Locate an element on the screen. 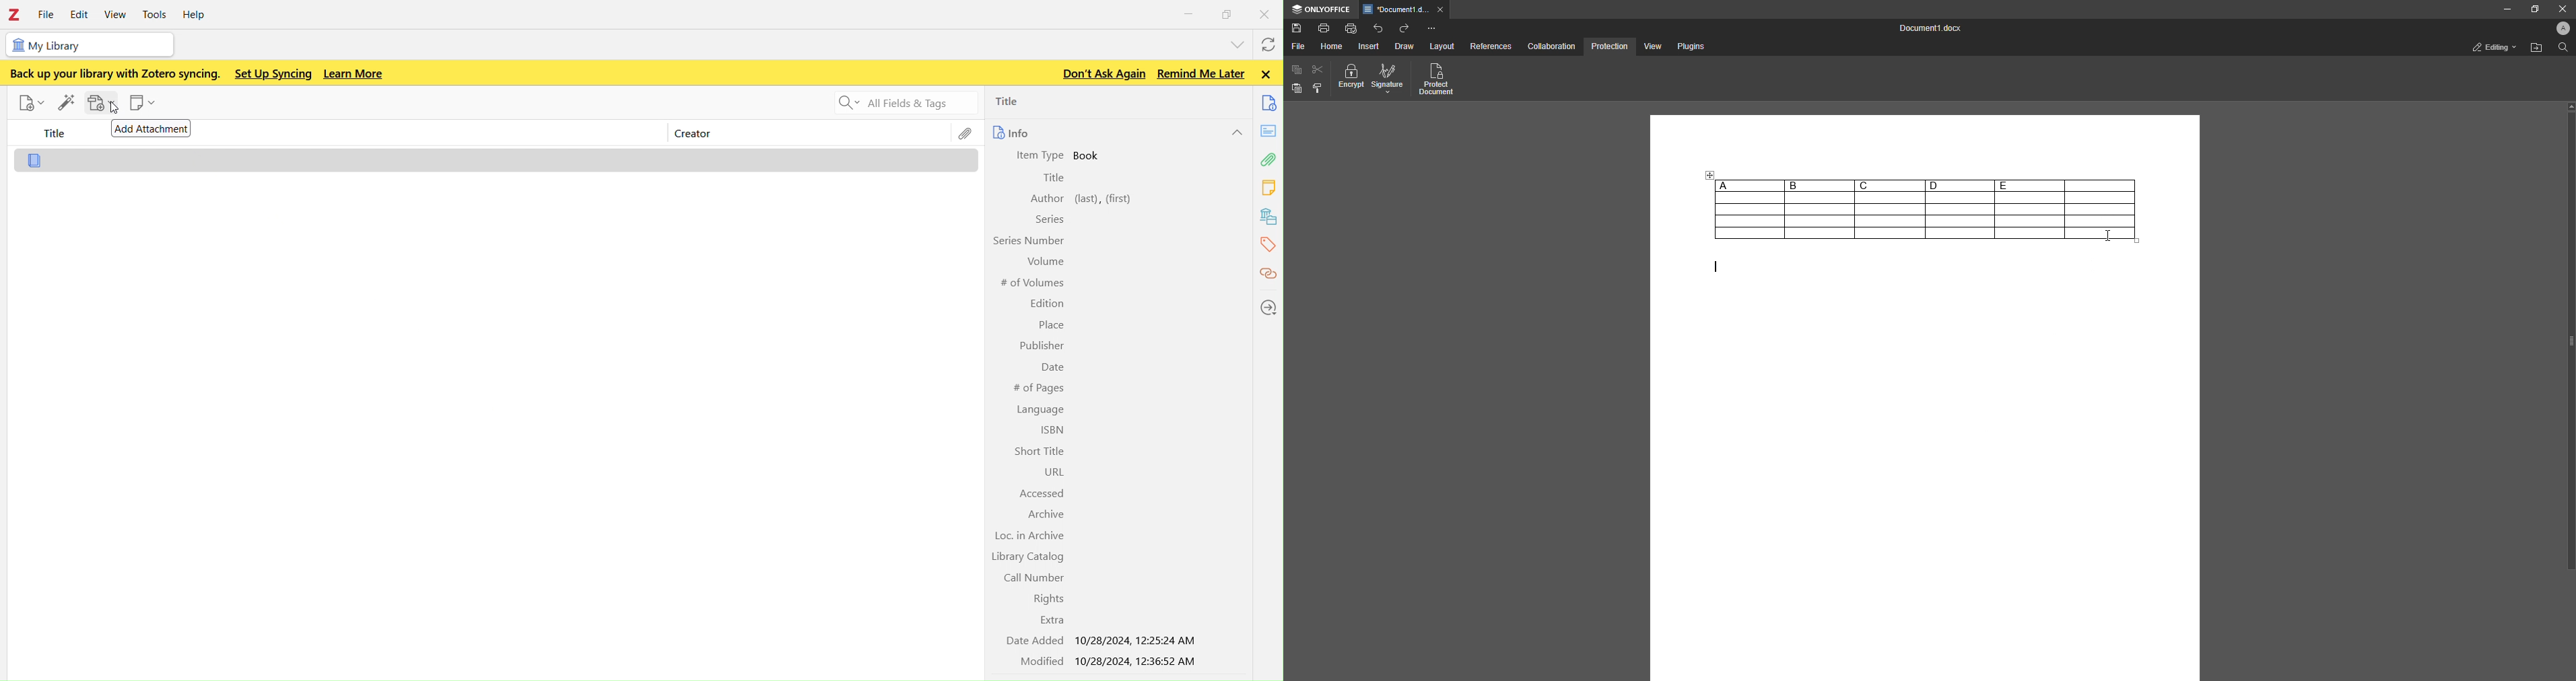 This screenshot has height=700, width=2576. # of Volumes is located at coordinates (1031, 282).